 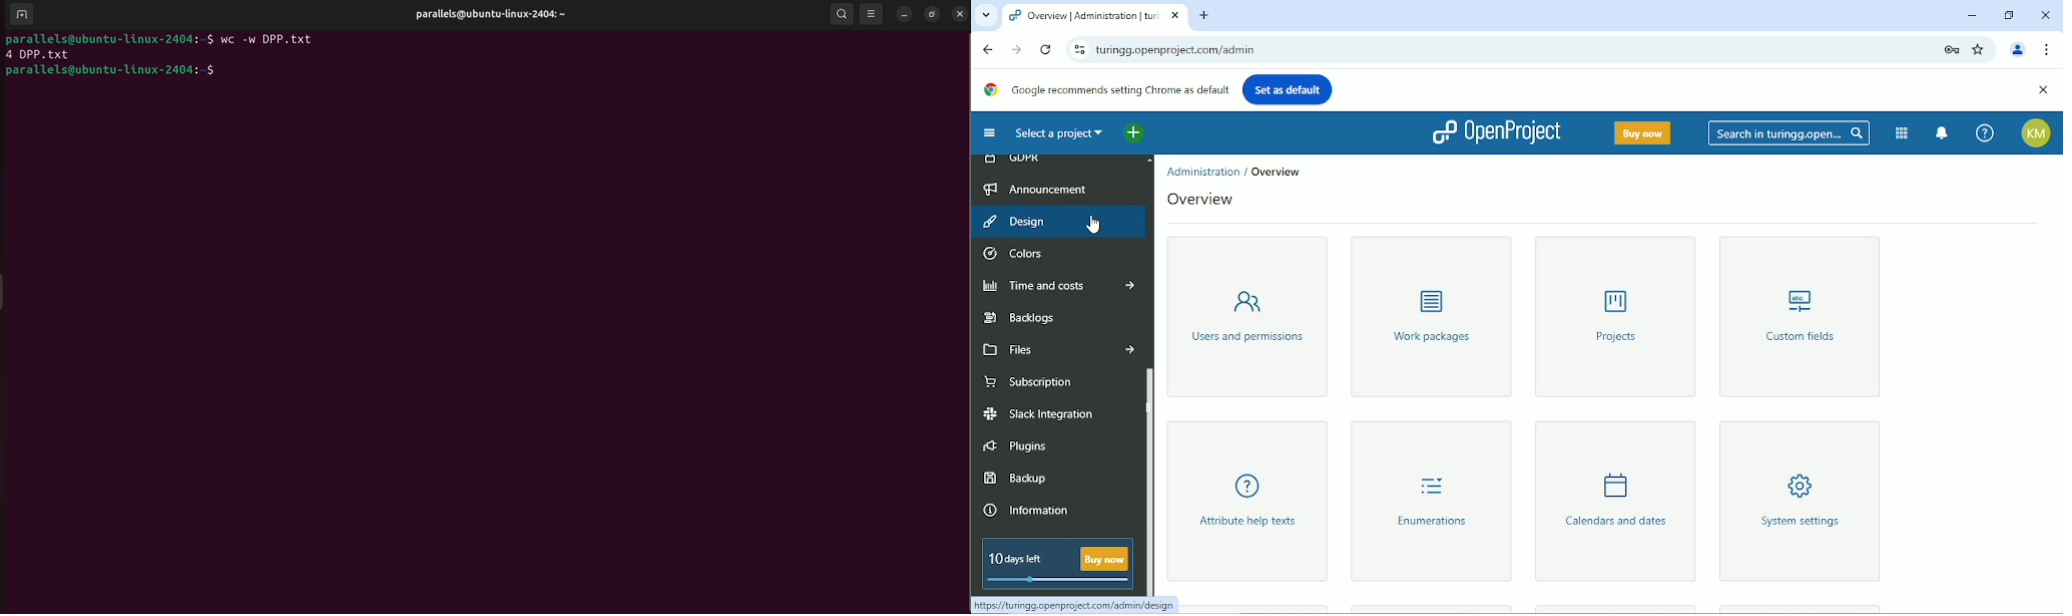 I want to click on Admistration, so click(x=1203, y=172).